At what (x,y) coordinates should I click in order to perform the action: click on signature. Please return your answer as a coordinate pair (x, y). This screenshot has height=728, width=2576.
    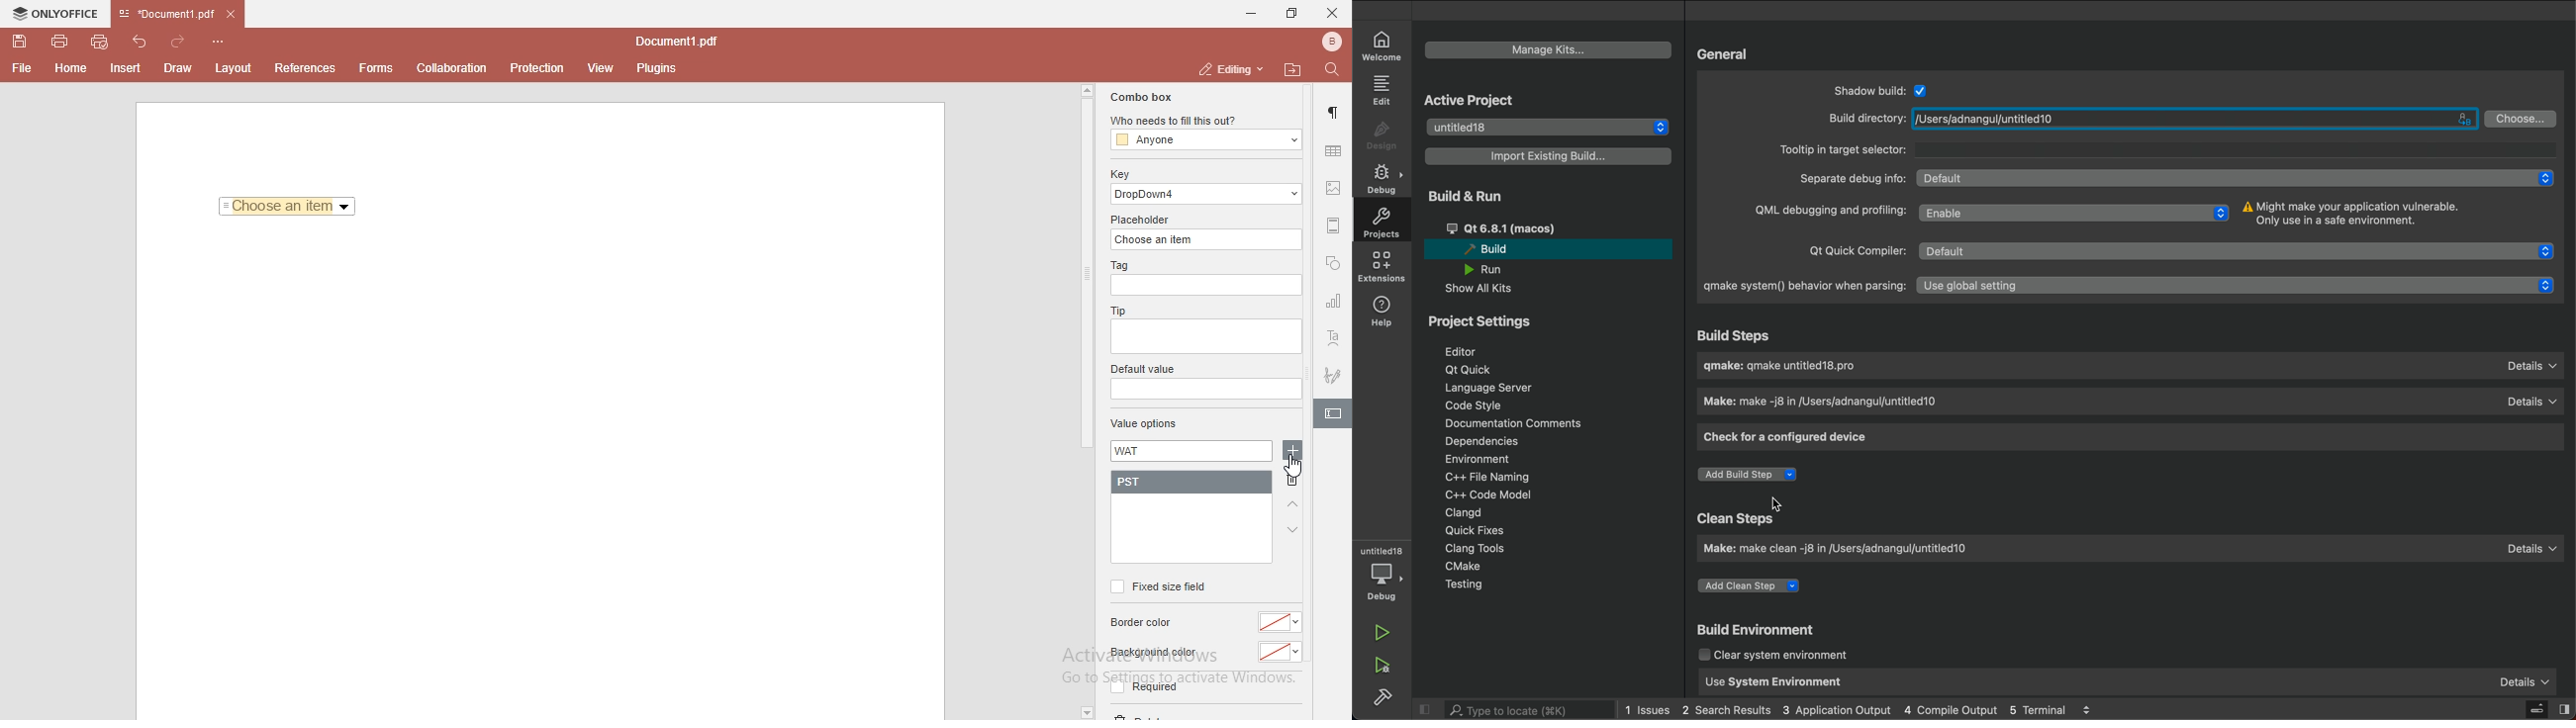
    Looking at the image, I should click on (1334, 372).